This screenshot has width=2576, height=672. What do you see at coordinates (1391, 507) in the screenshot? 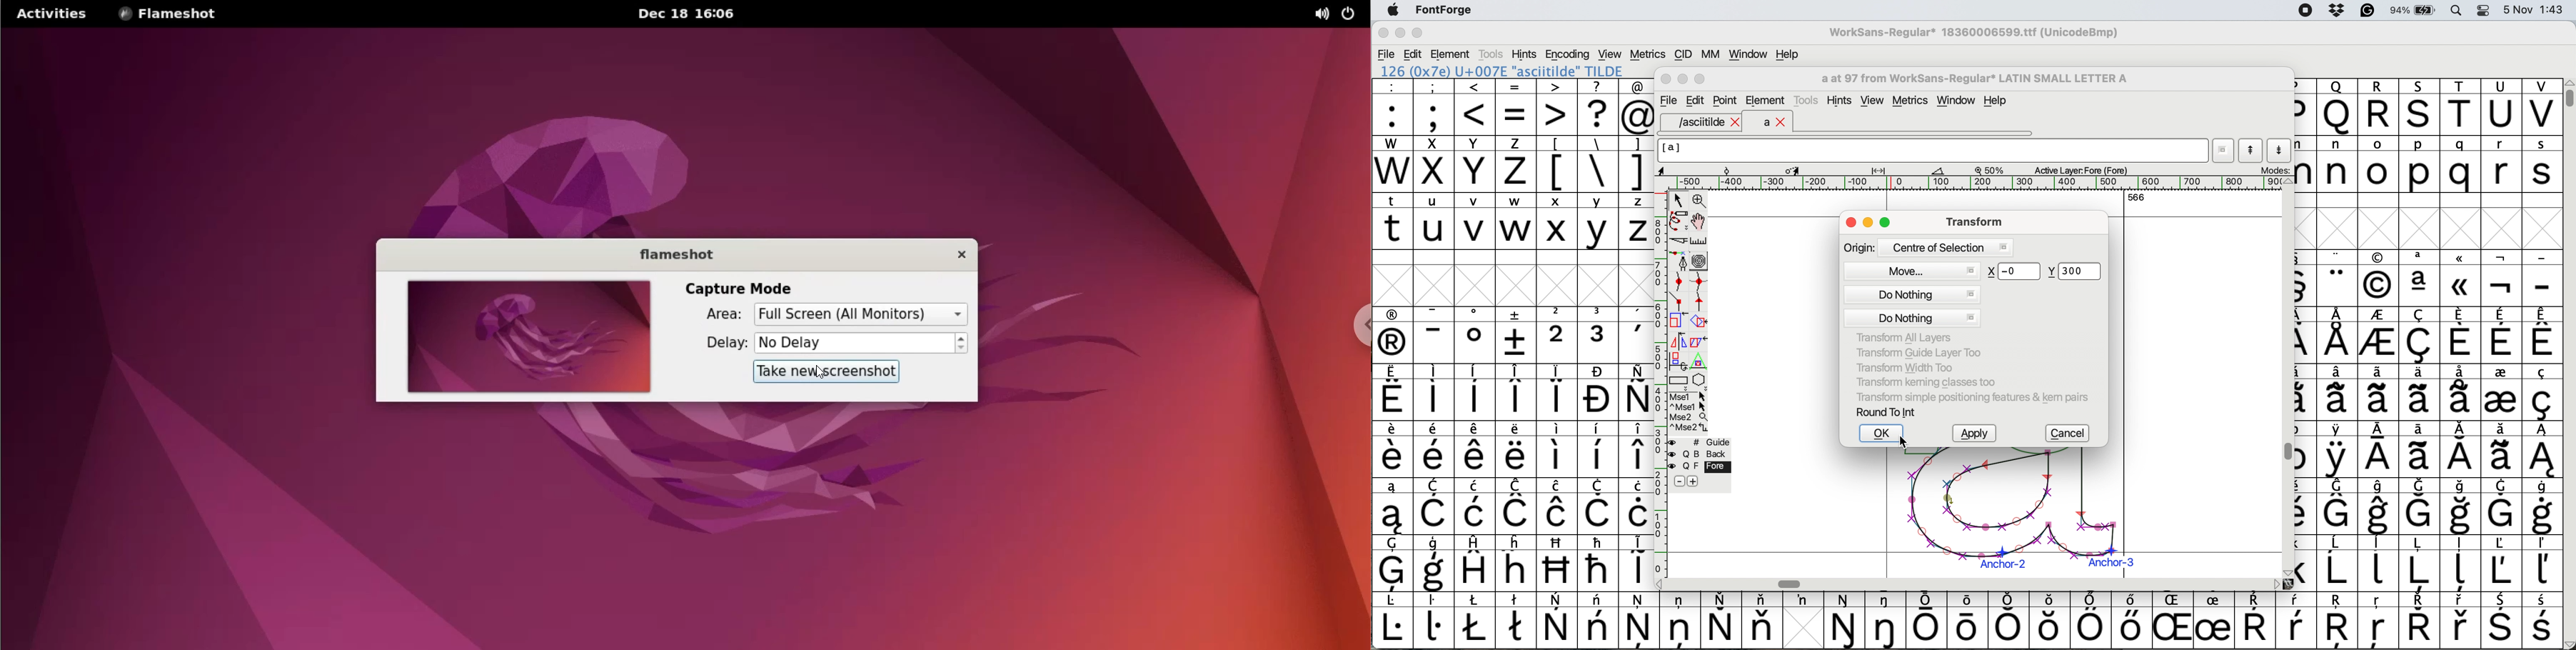
I see `symbol` at bounding box center [1391, 507].